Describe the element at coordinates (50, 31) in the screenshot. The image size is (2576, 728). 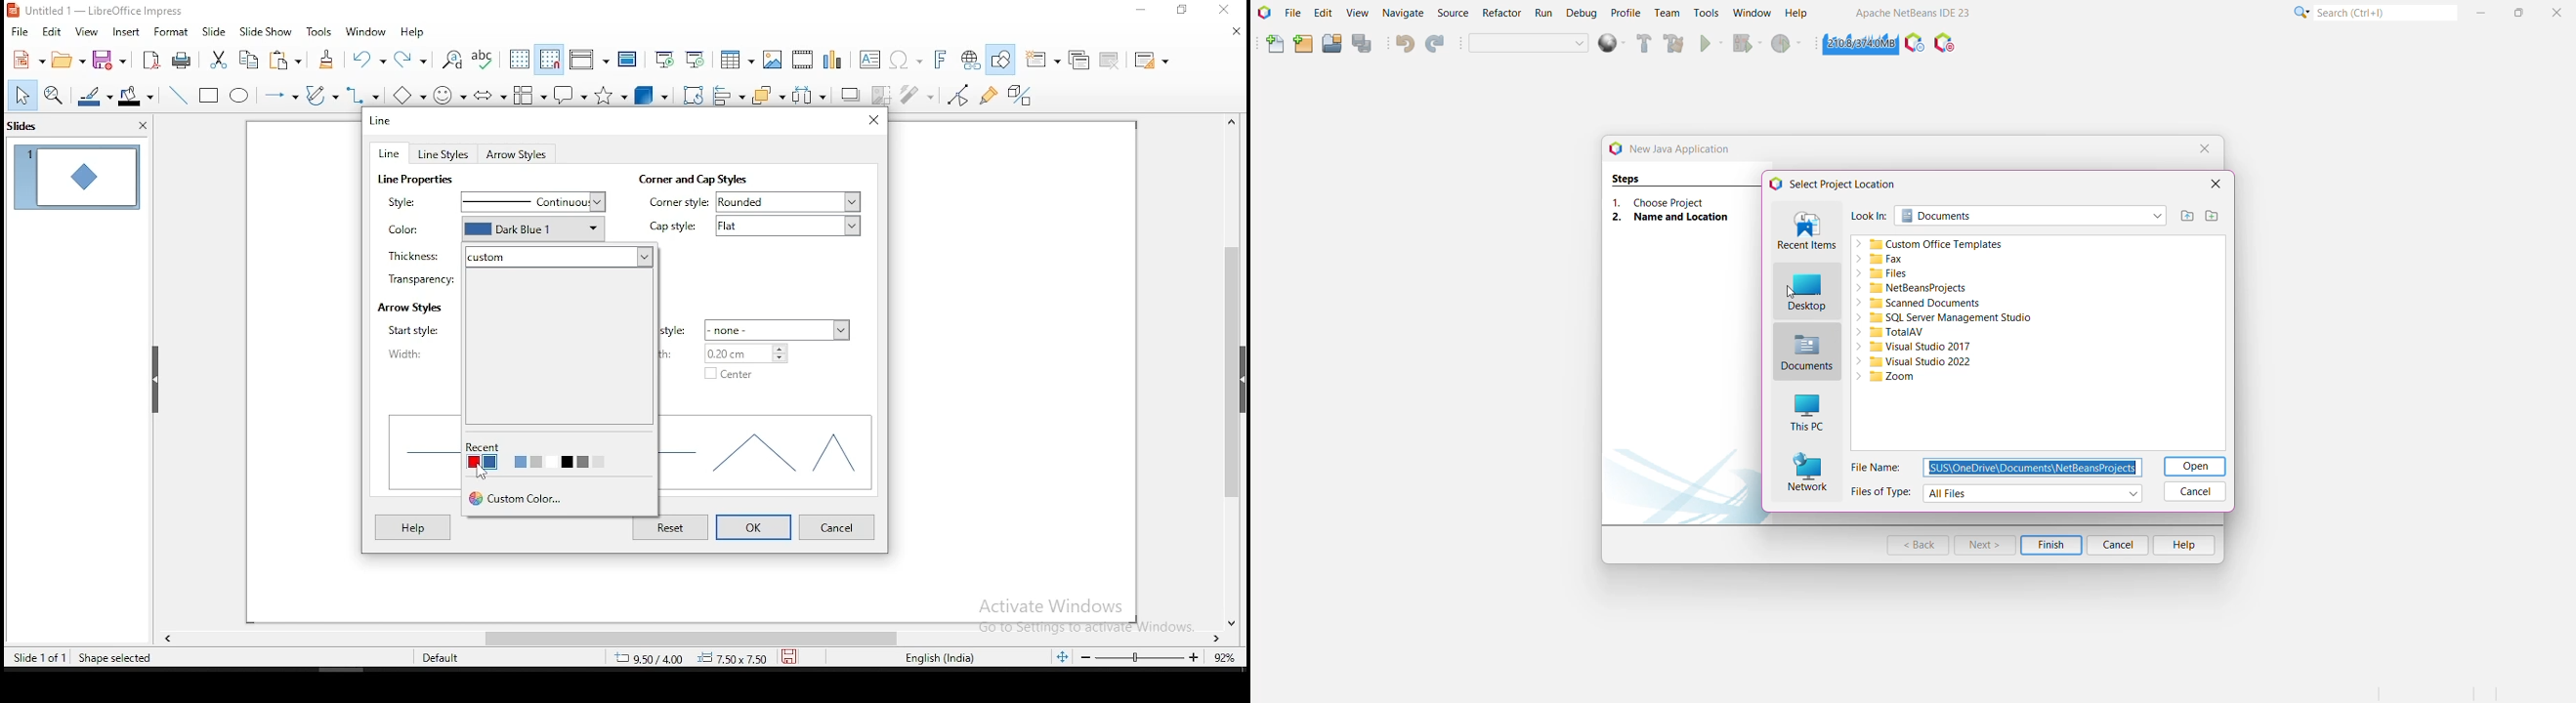
I see `edit` at that location.